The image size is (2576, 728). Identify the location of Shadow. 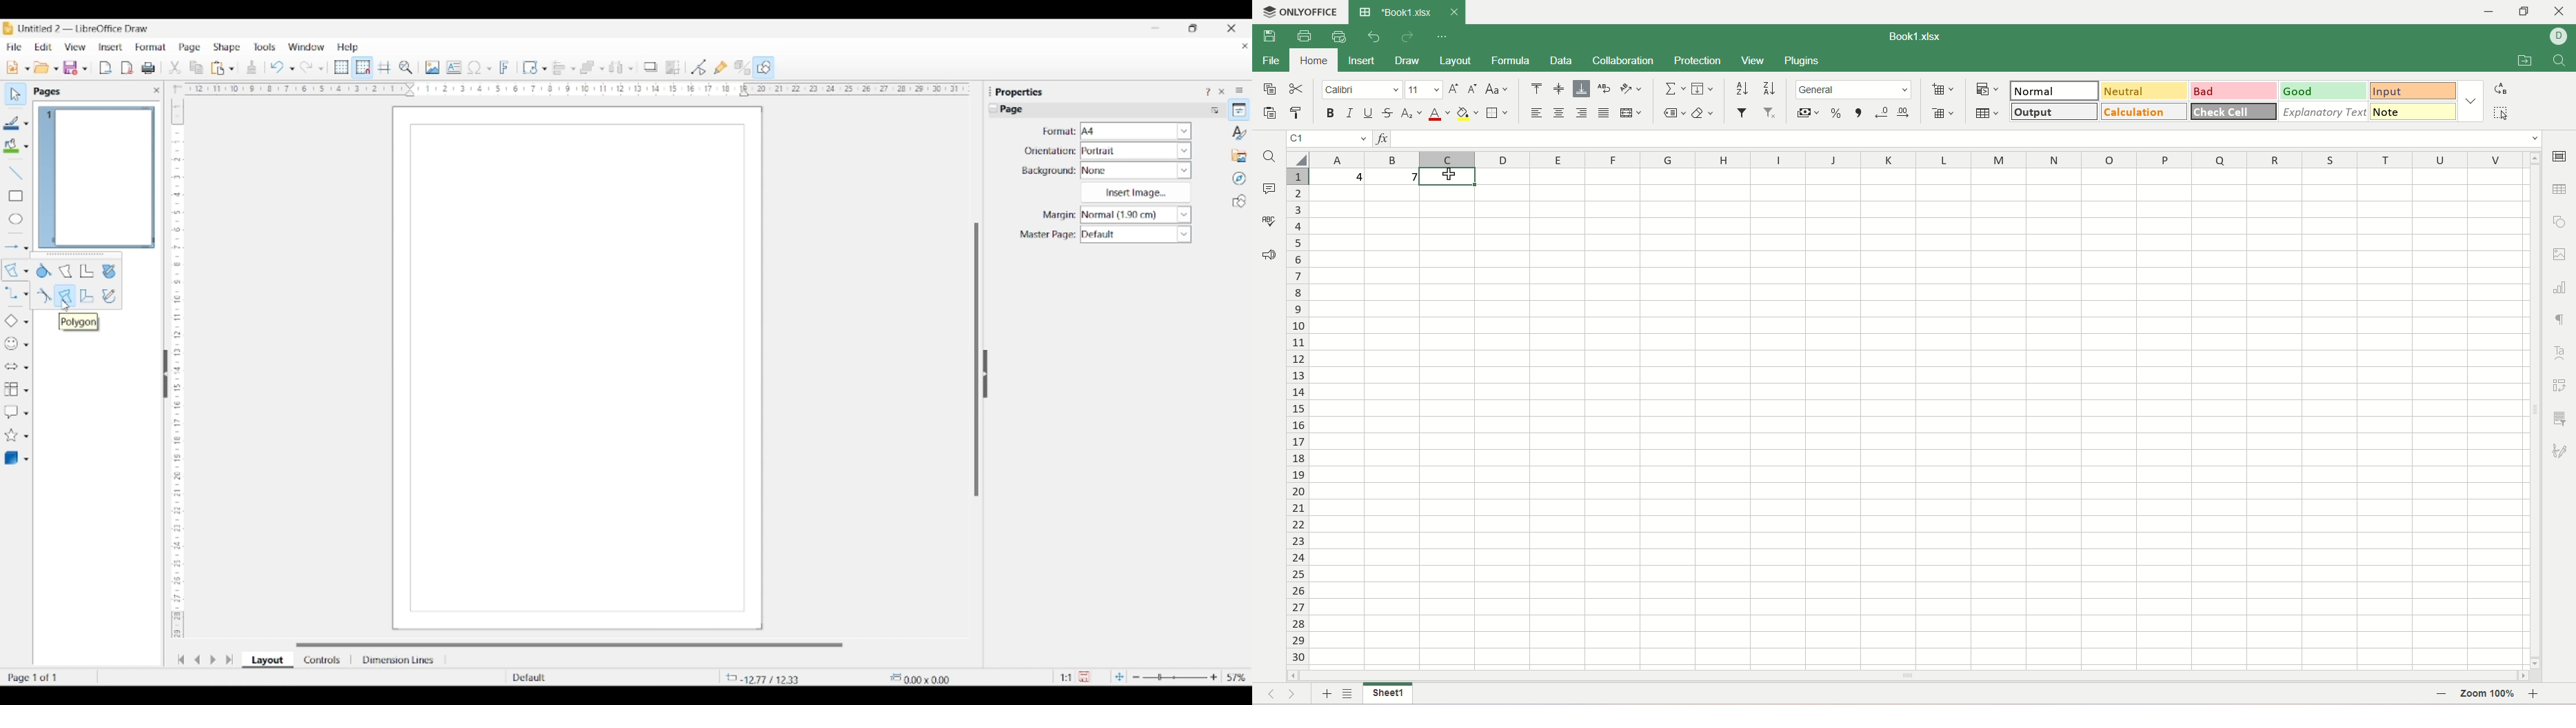
(651, 67).